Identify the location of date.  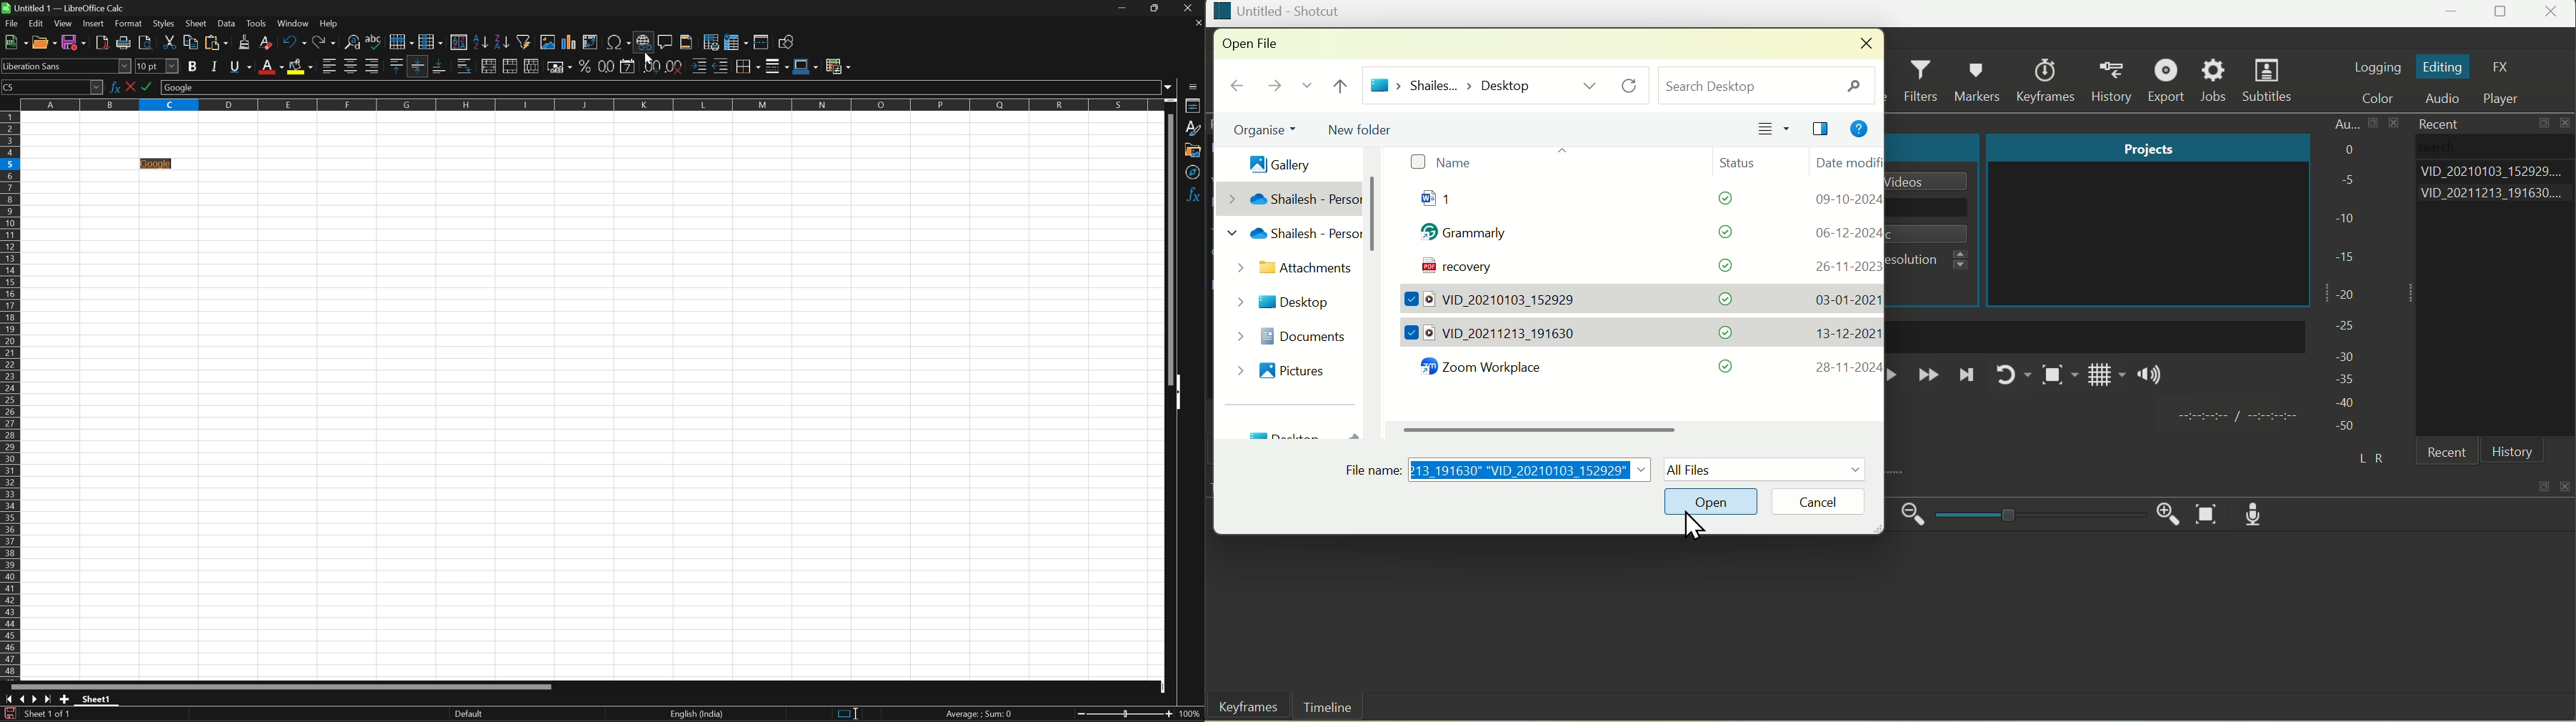
(1842, 266).